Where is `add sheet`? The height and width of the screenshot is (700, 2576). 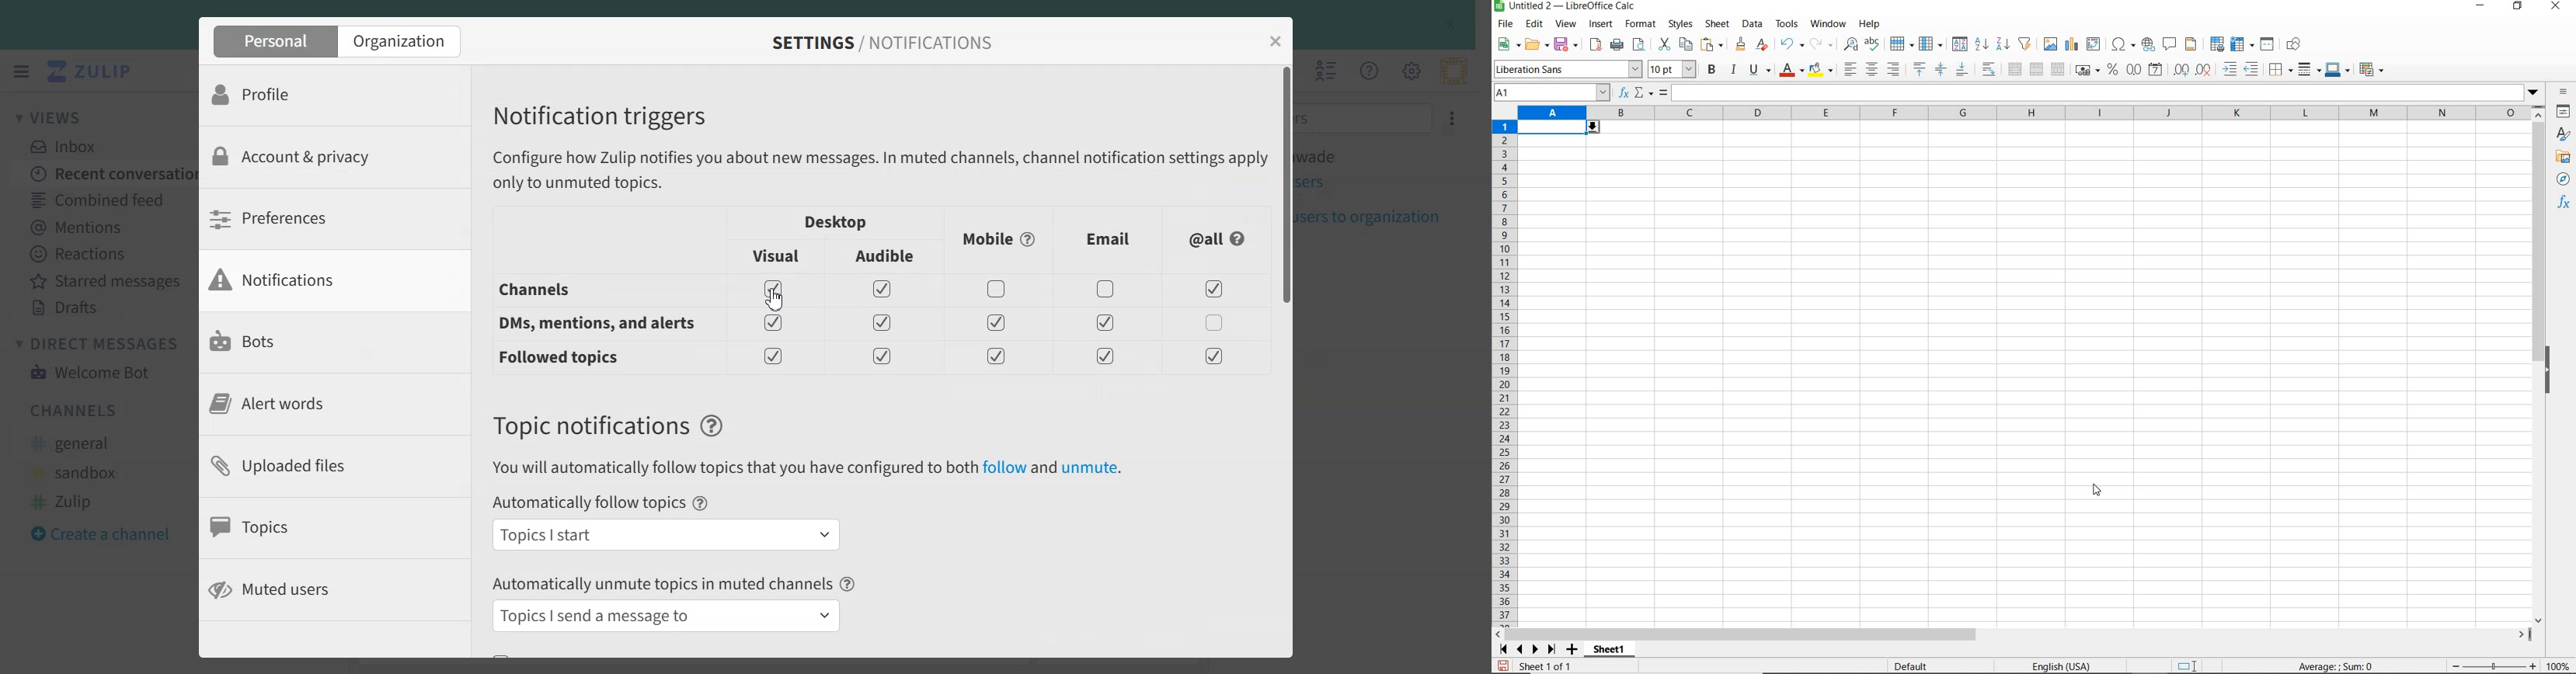 add sheet is located at coordinates (1570, 651).